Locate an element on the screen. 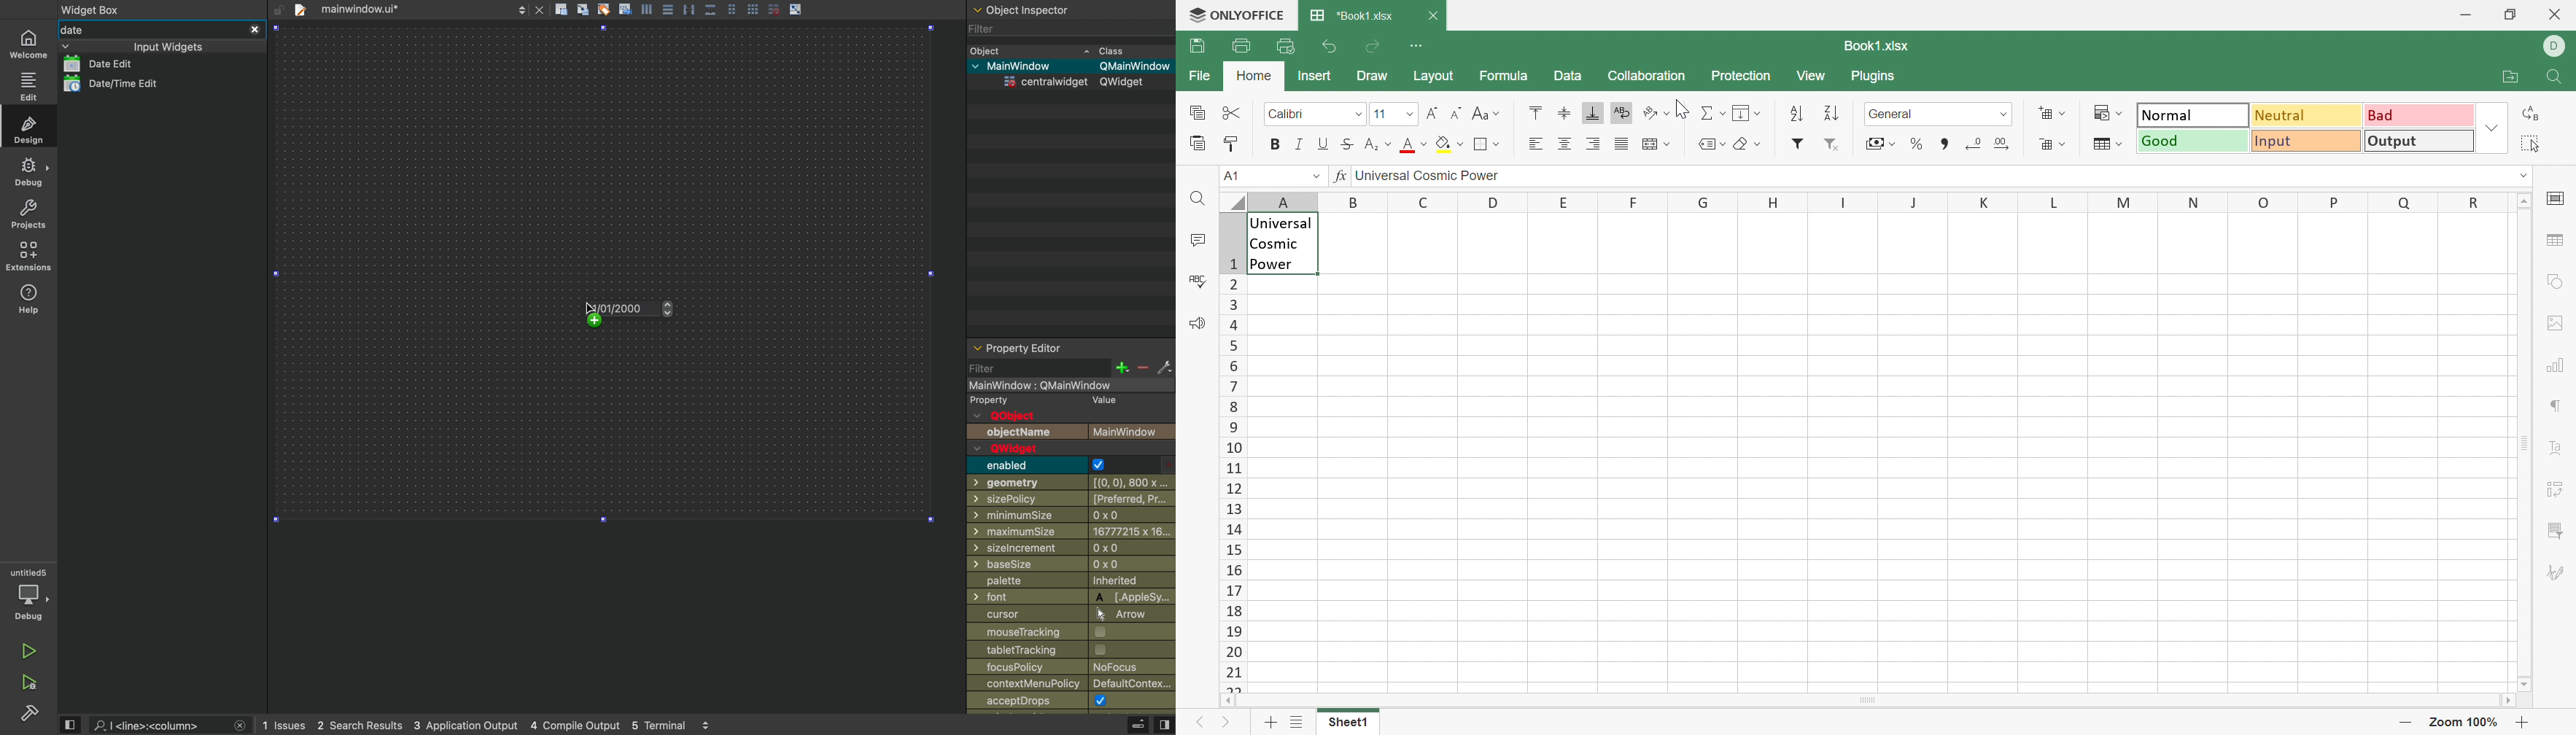 This screenshot has width=2576, height=756. Row Numbers is located at coordinates (1232, 450).